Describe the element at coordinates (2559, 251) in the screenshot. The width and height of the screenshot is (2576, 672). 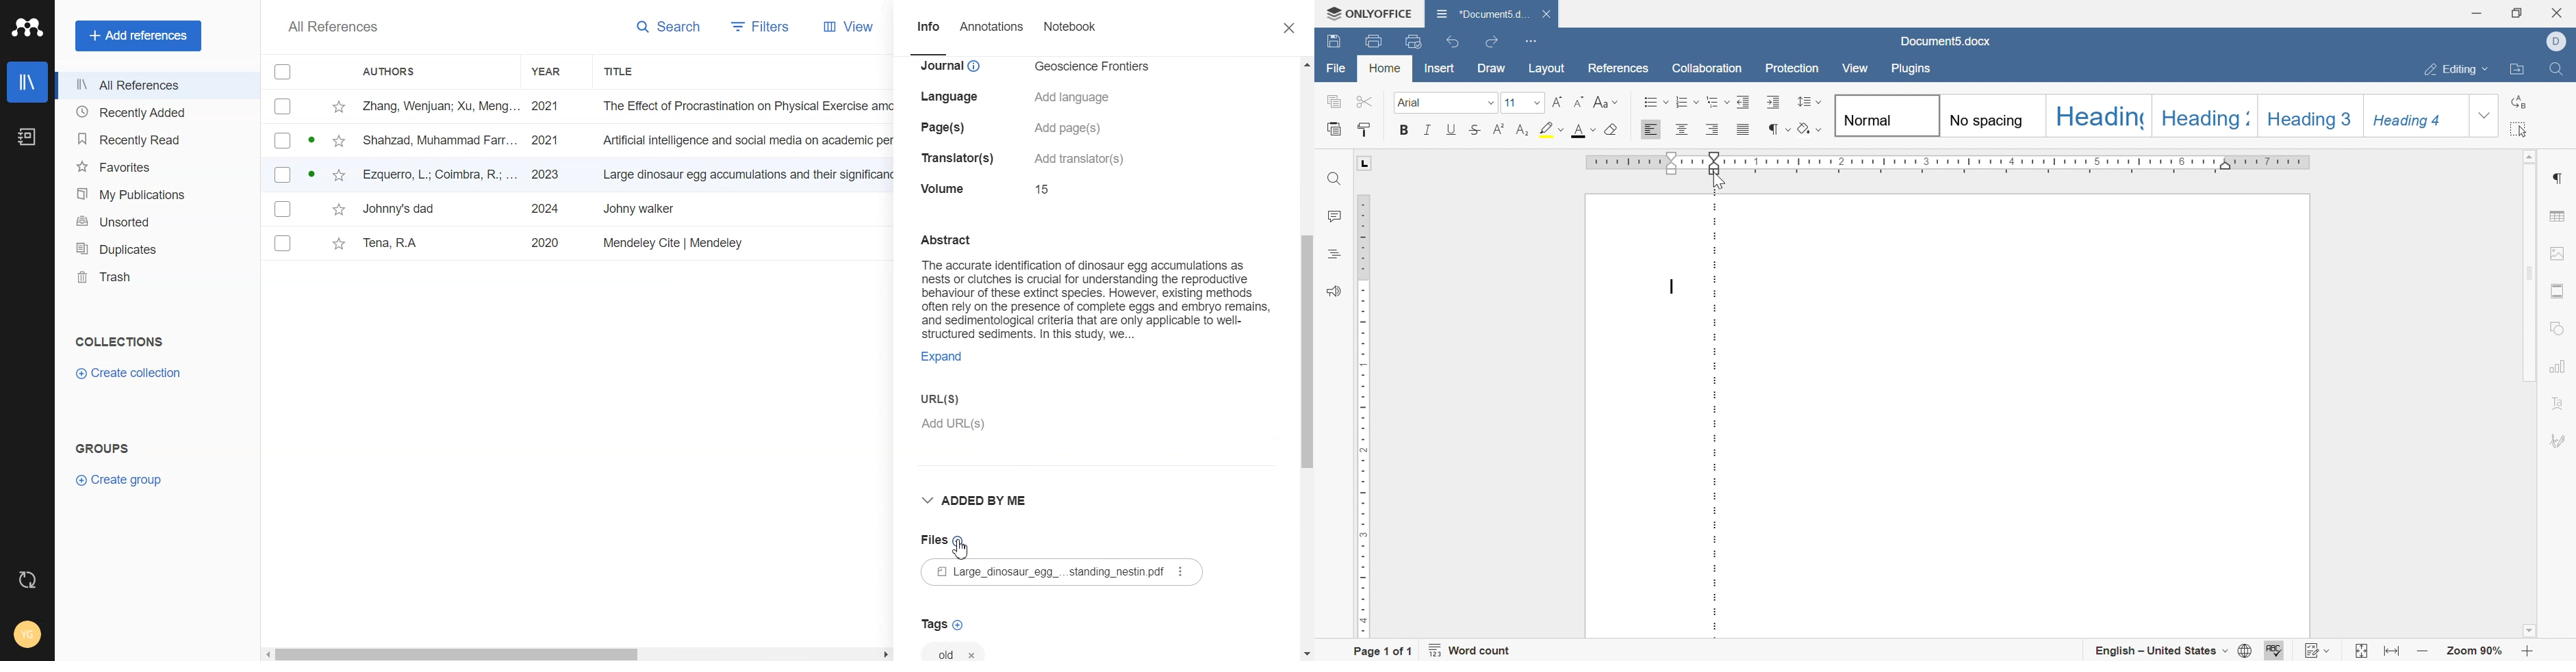
I see `image settings` at that location.